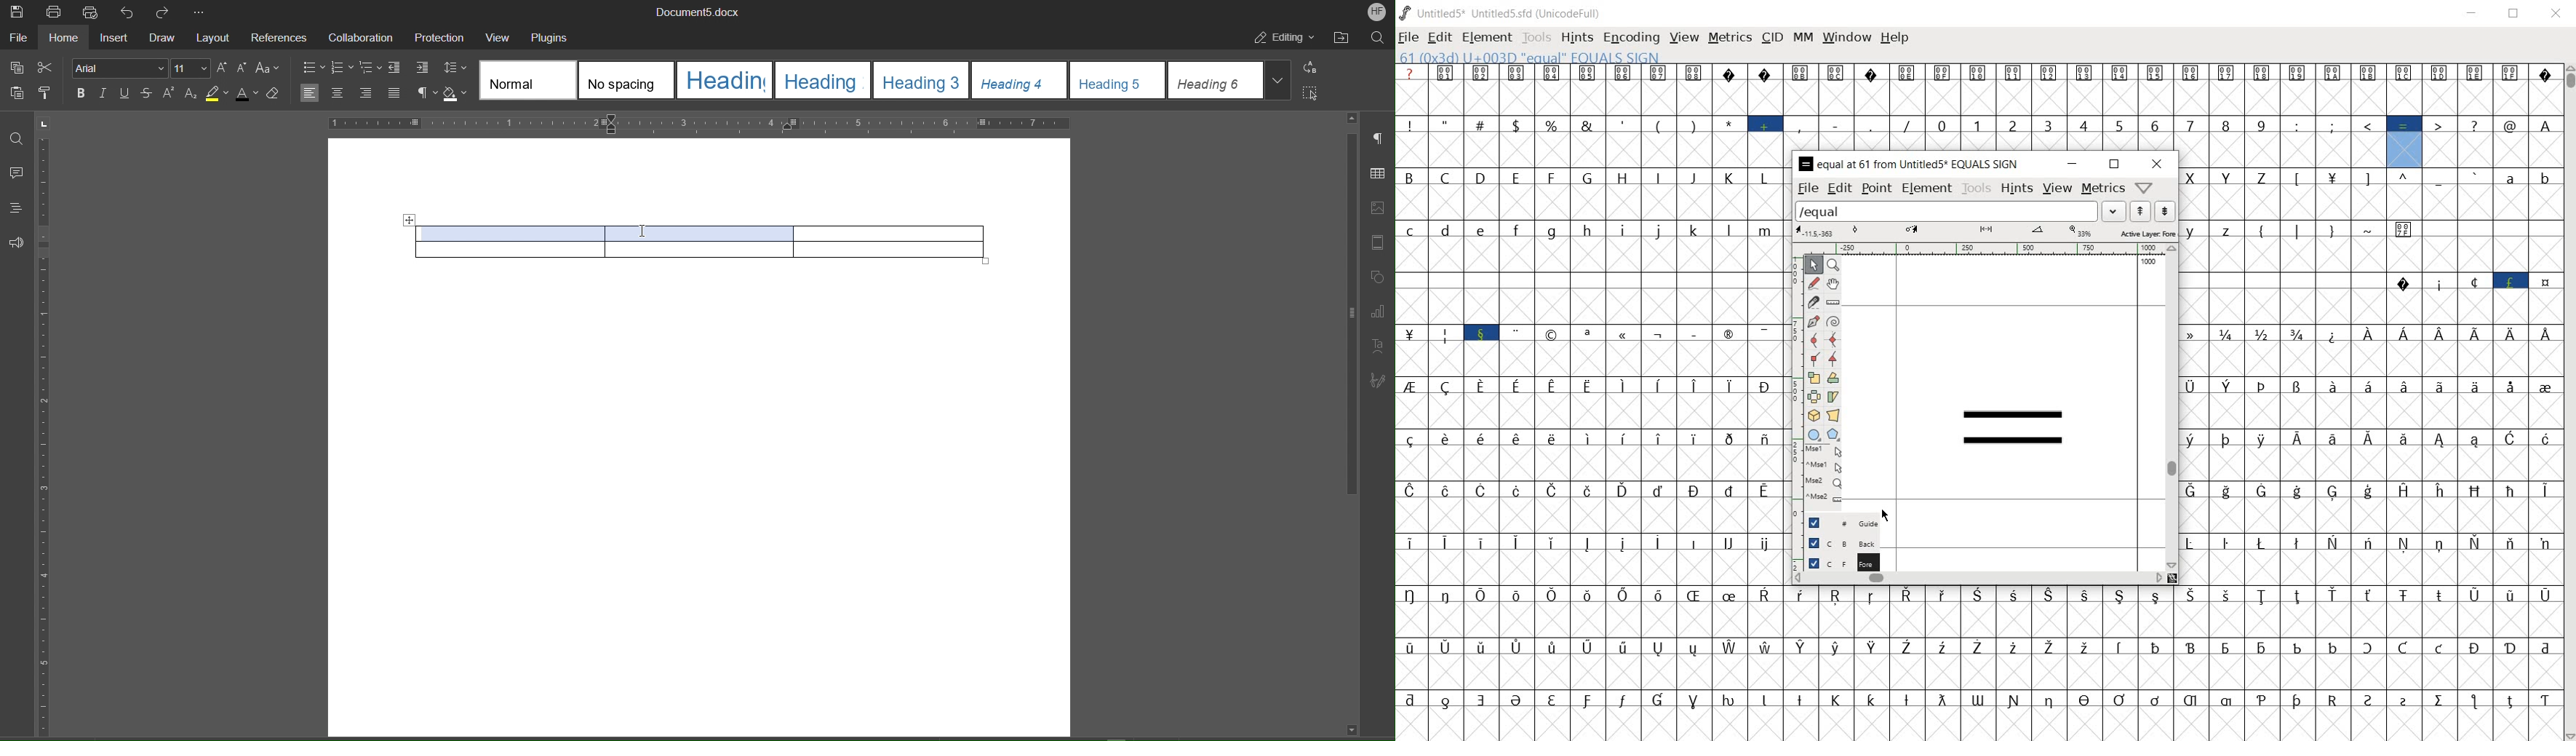  What do you see at coordinates (275, 93) in the screenshot?
I see `Erase Style` at bounding box center [275, 93].